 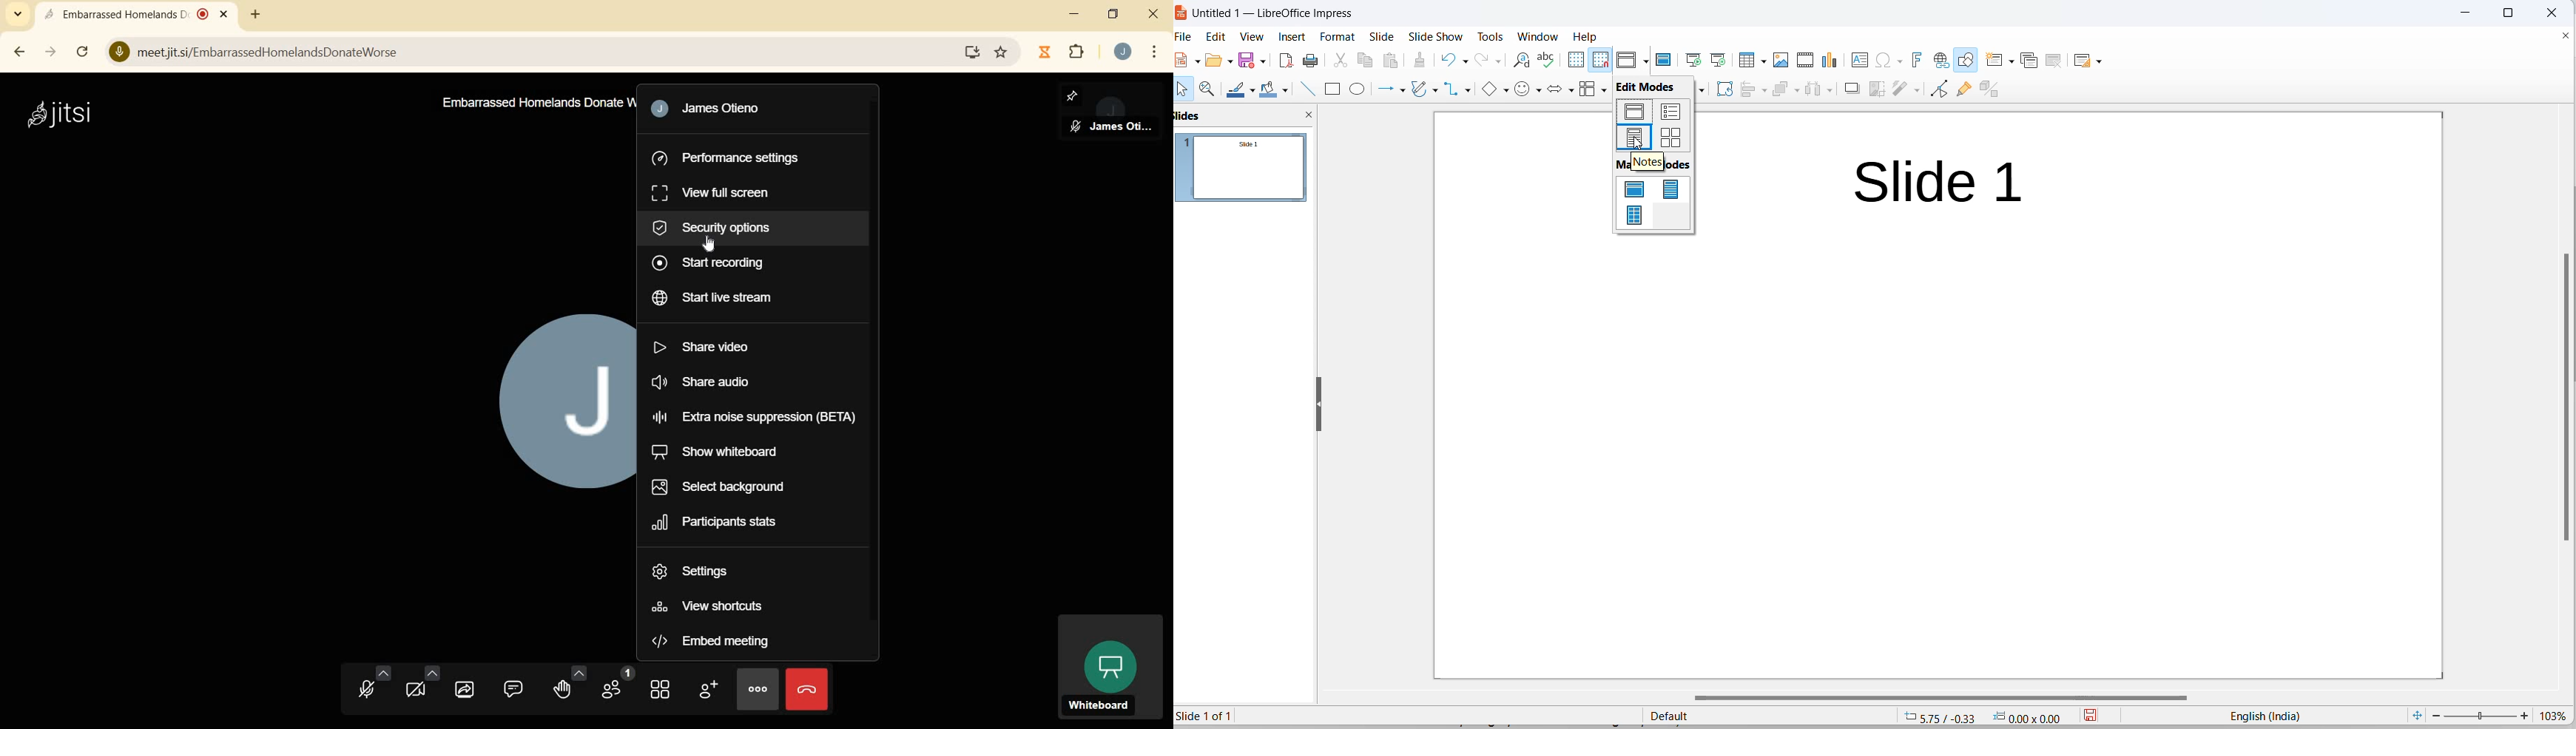 What do you see at coordinates (2032, 60) in the screenshot?
I see `duplicate slide` at bounding box center [2032, 60].